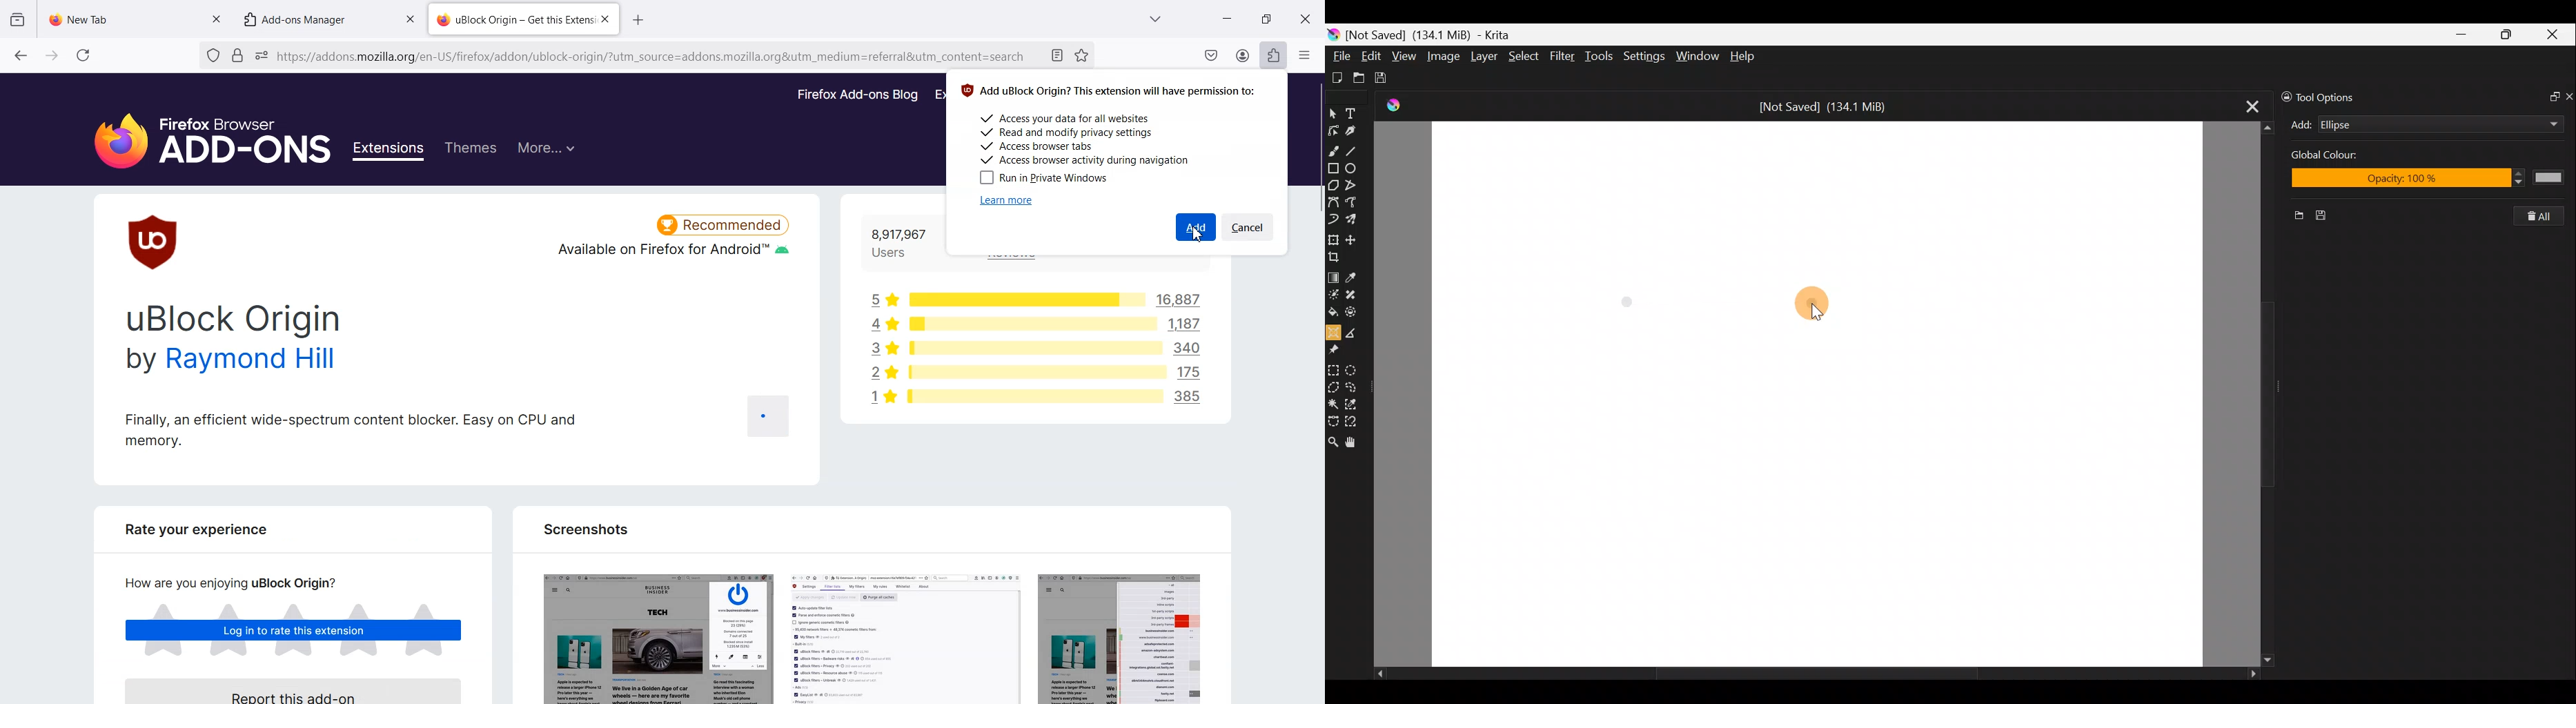 Image resolution: width=2576 pixels, height=728 pixels. I want to click on Firefox Browser Add-Ons, so click(200, 133).